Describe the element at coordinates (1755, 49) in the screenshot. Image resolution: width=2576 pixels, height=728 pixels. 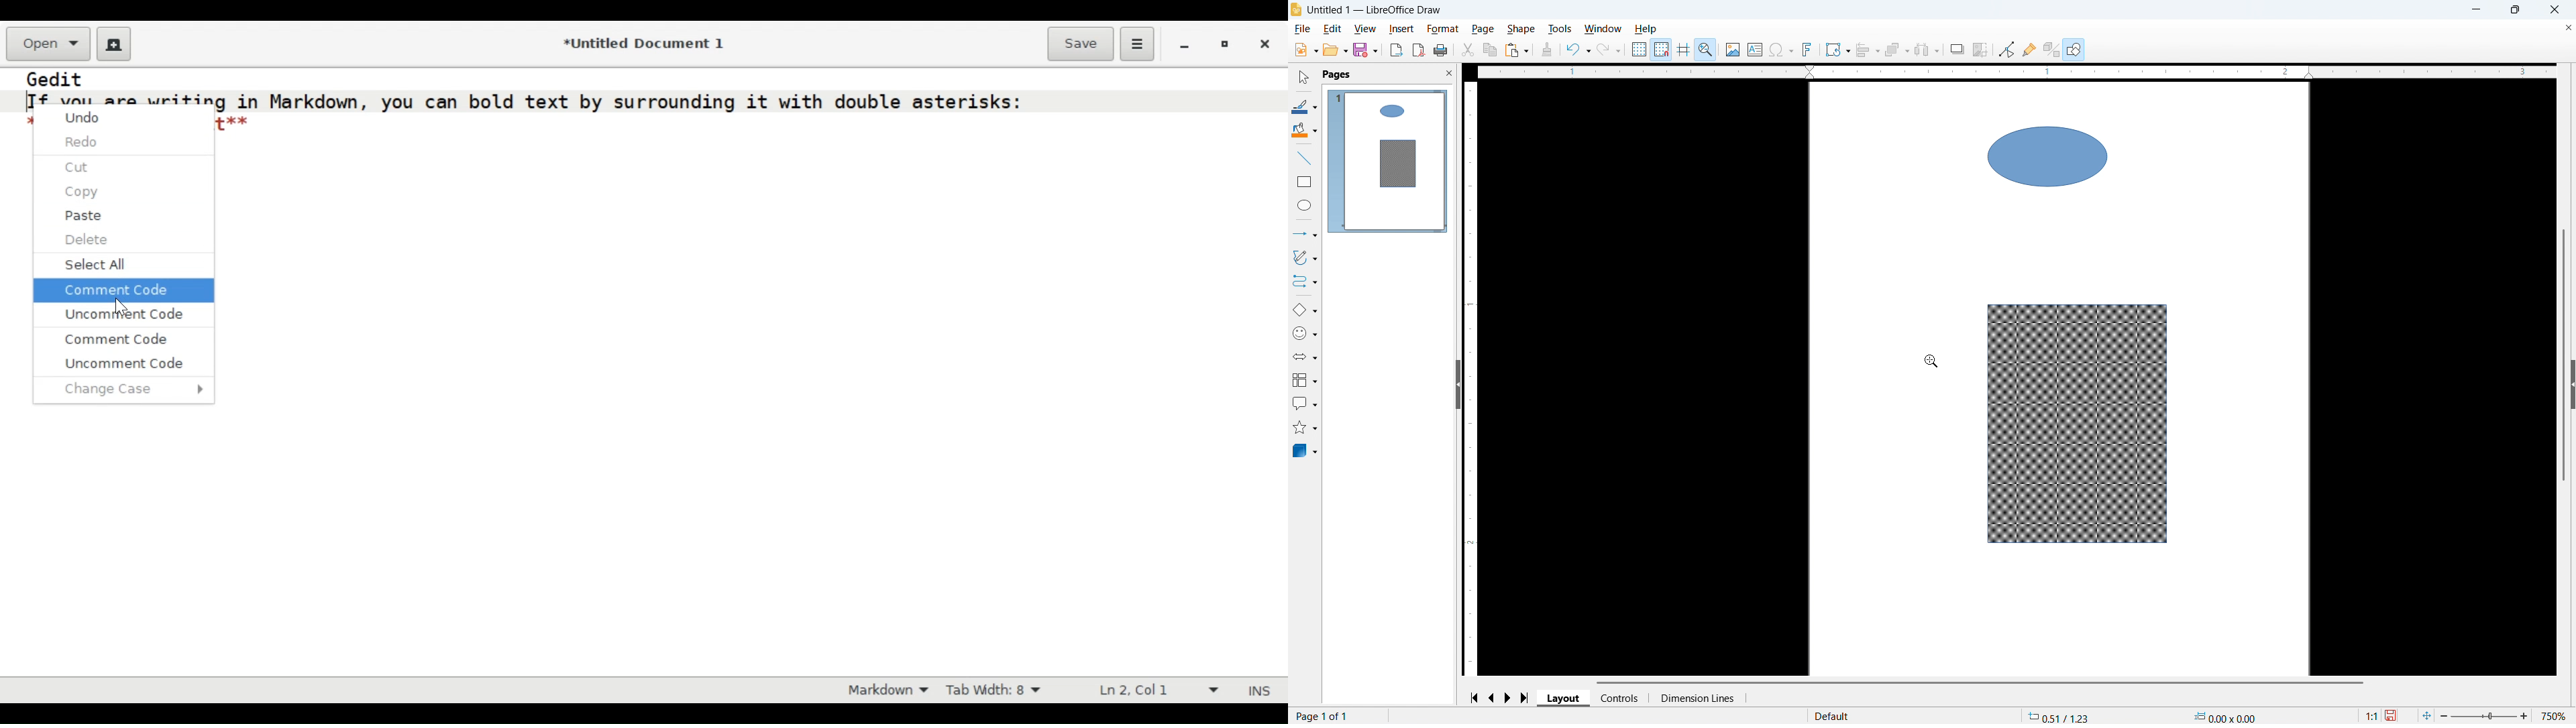
I see `Insert text box ` at that location.